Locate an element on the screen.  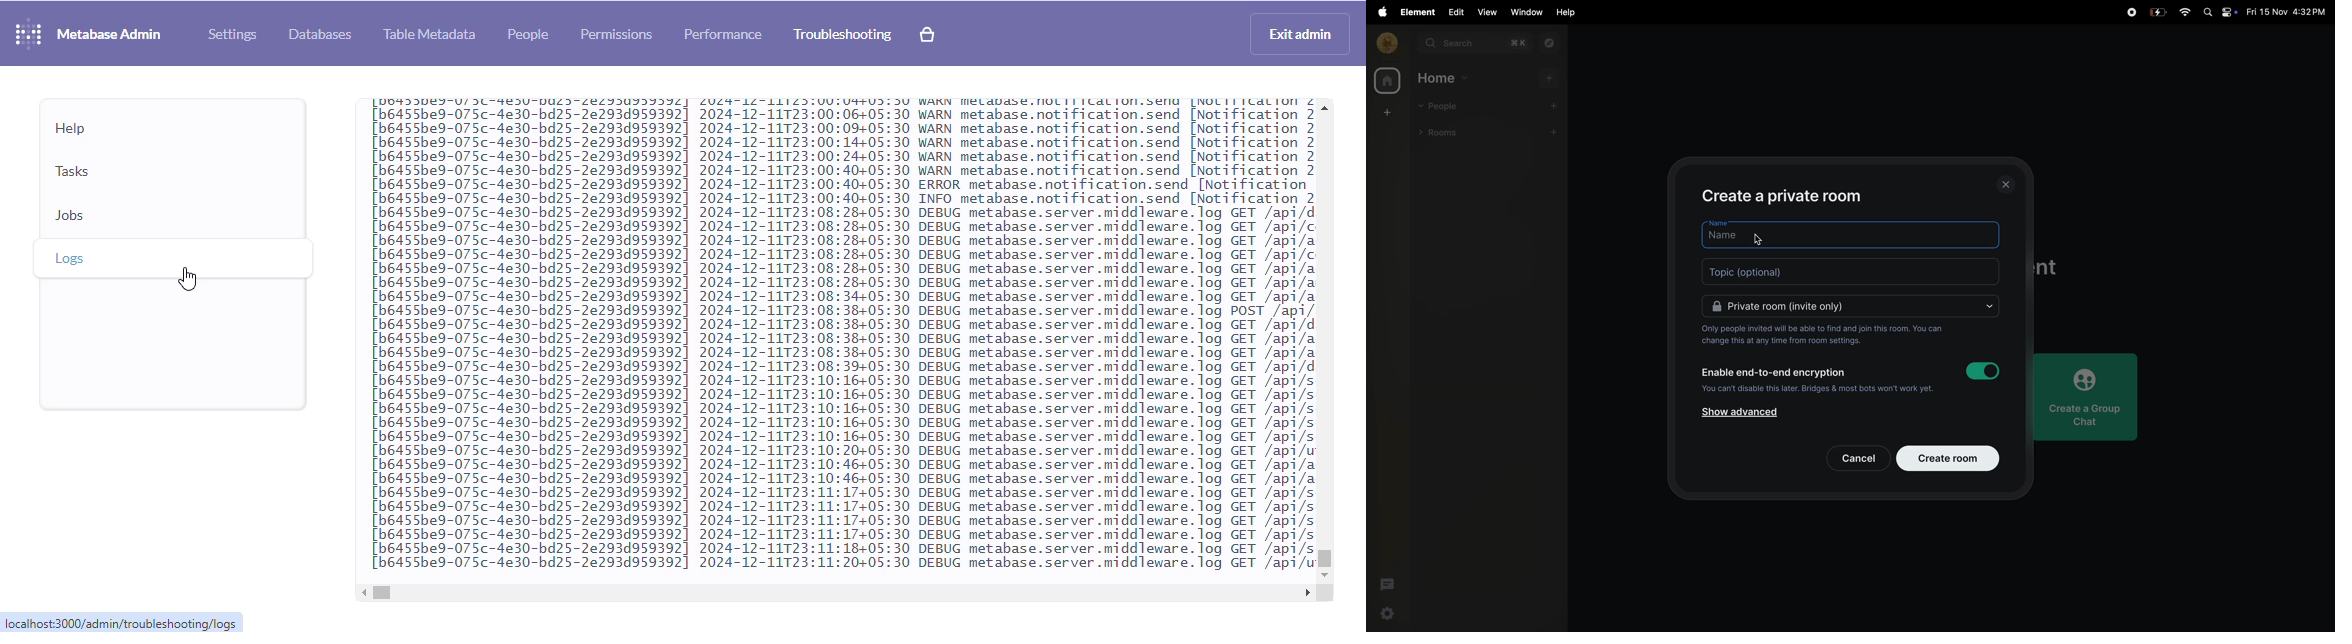
element is located at coordinates (1414, 12).